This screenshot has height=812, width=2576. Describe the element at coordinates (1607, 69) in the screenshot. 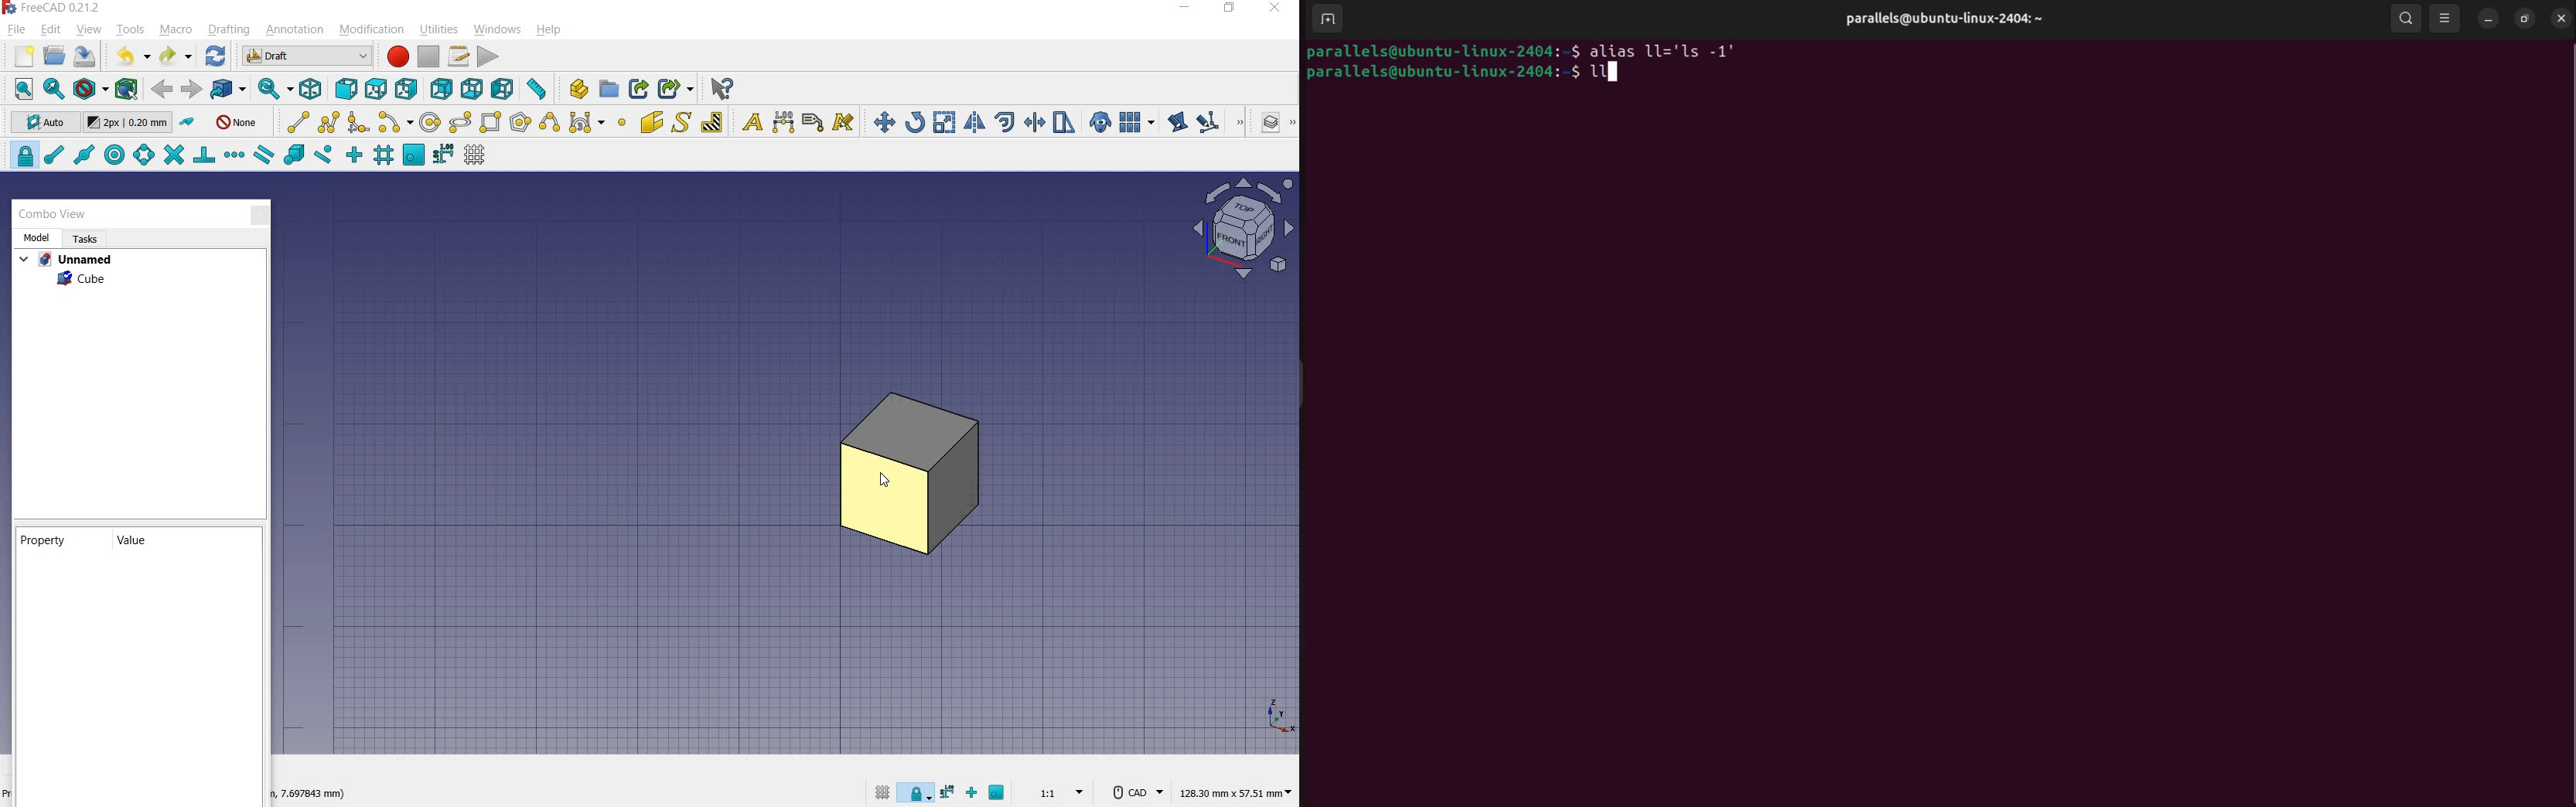

I see `ll` at that location.